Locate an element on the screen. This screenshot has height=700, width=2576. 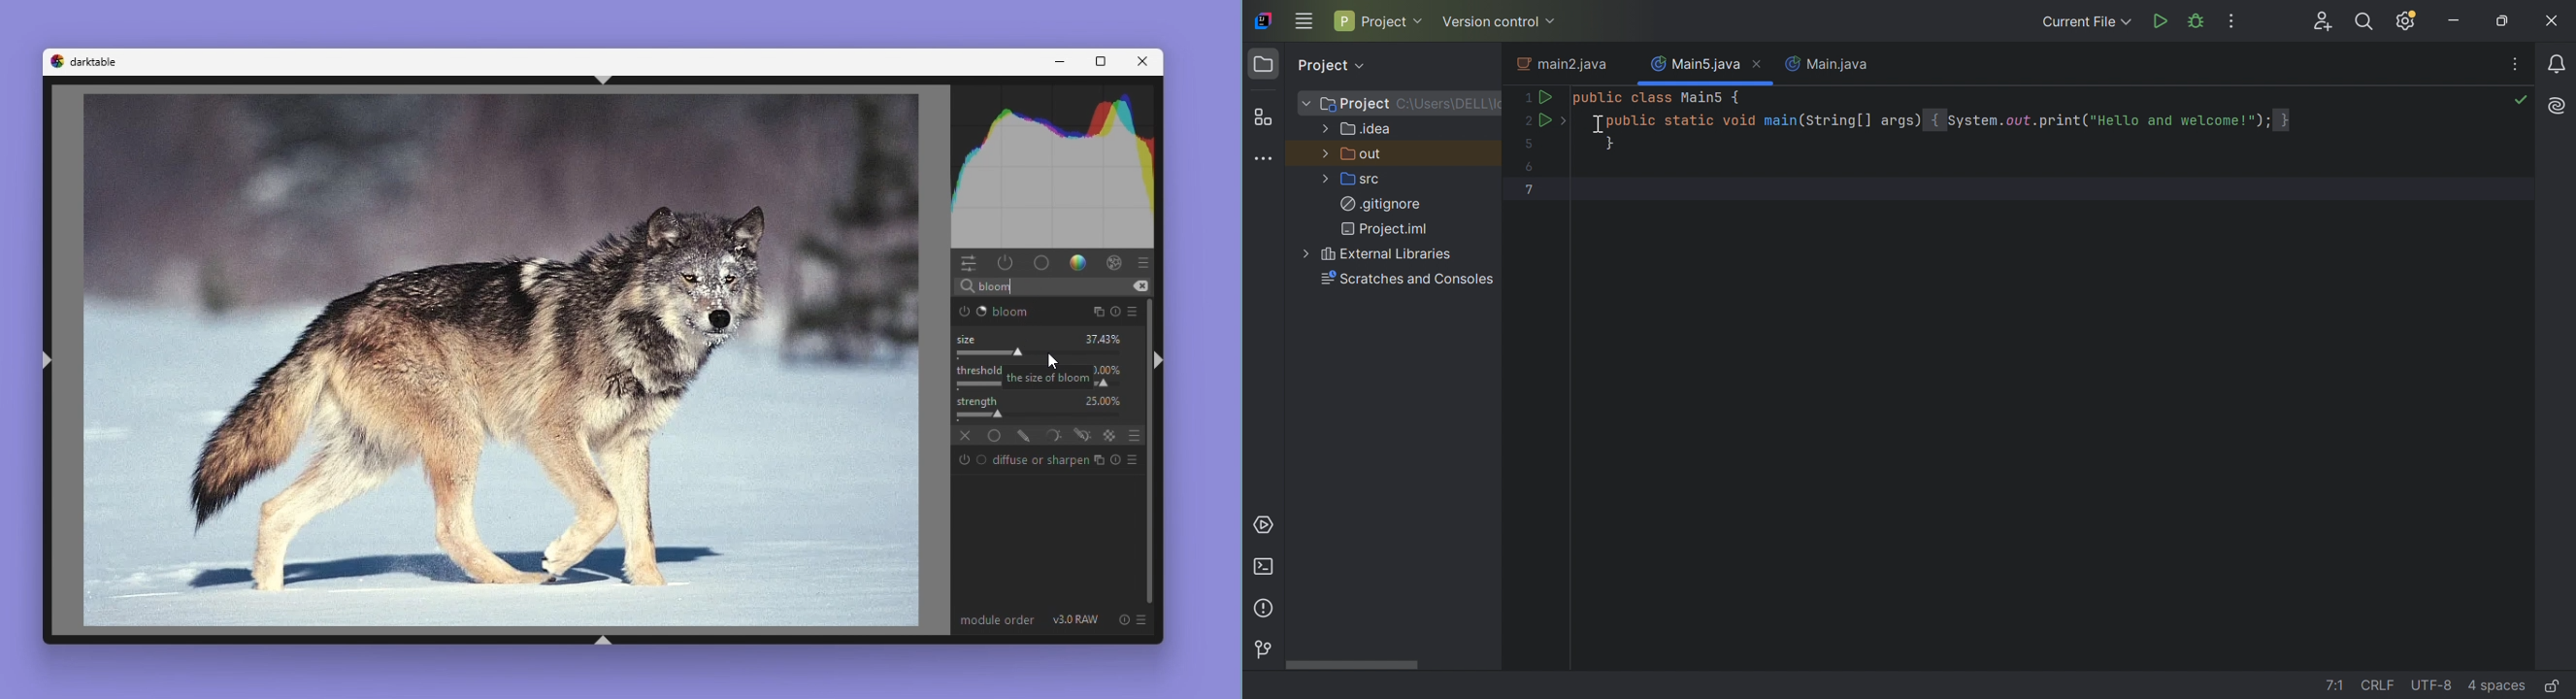
shift+ctrl+b is located at coordinates (603, 641).